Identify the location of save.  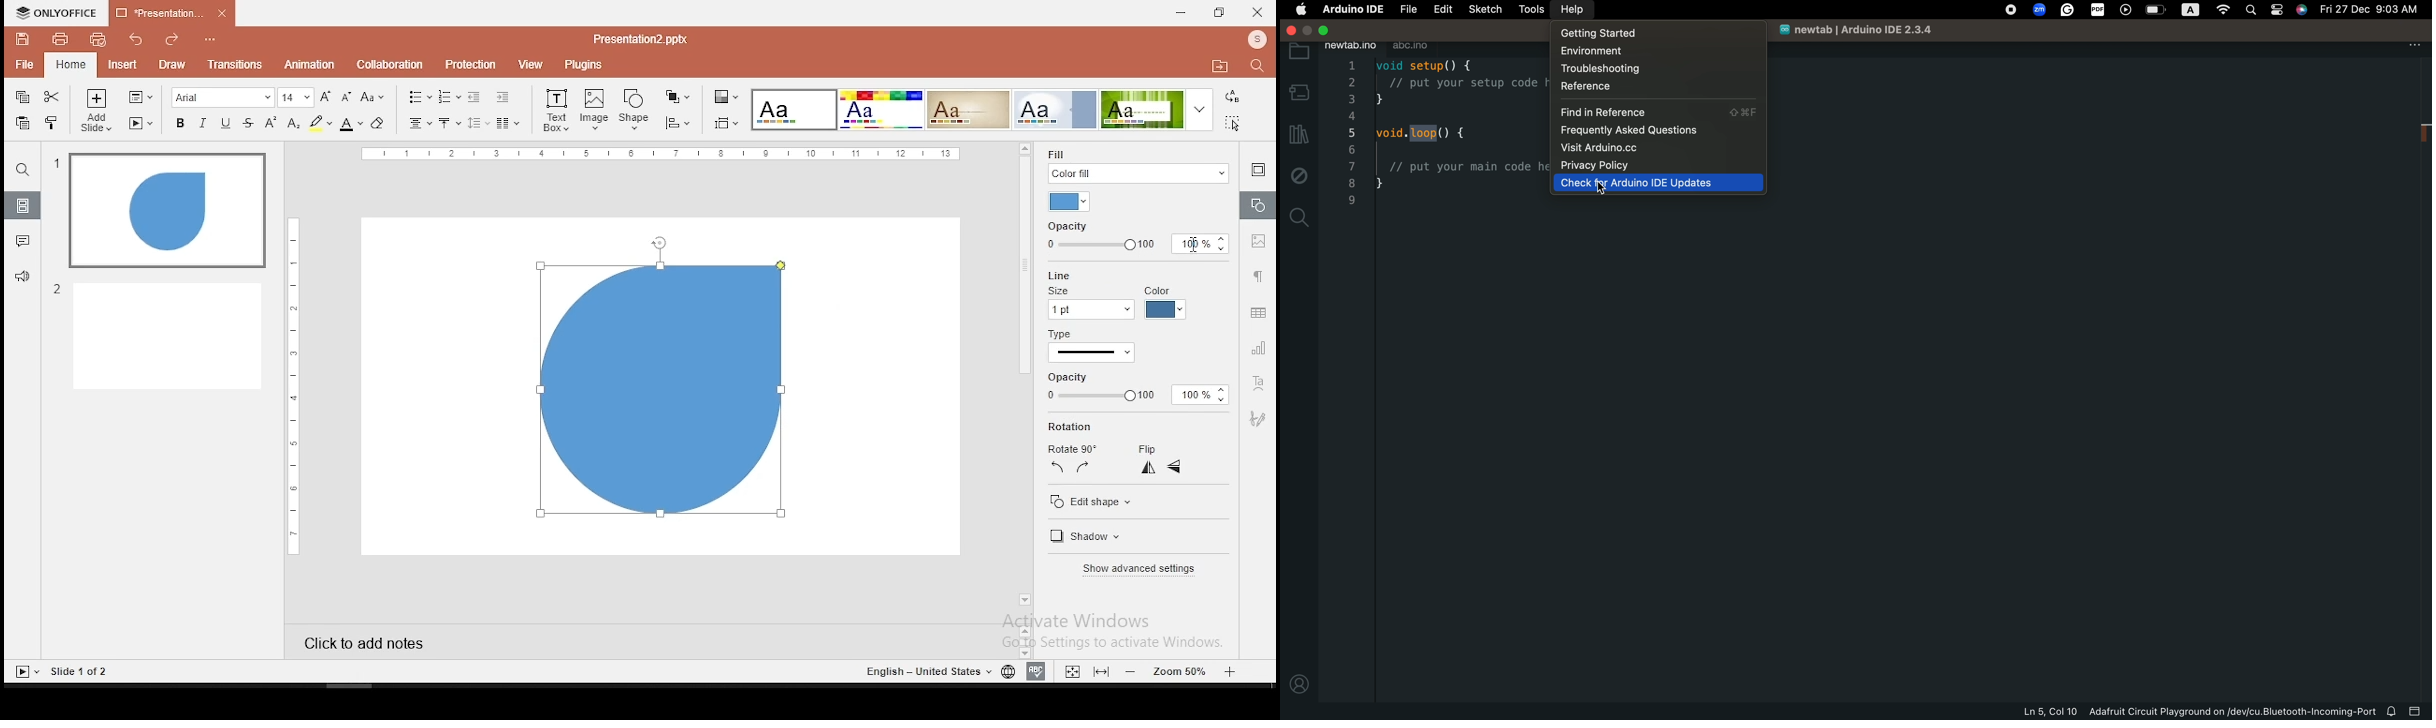
(22, 39).